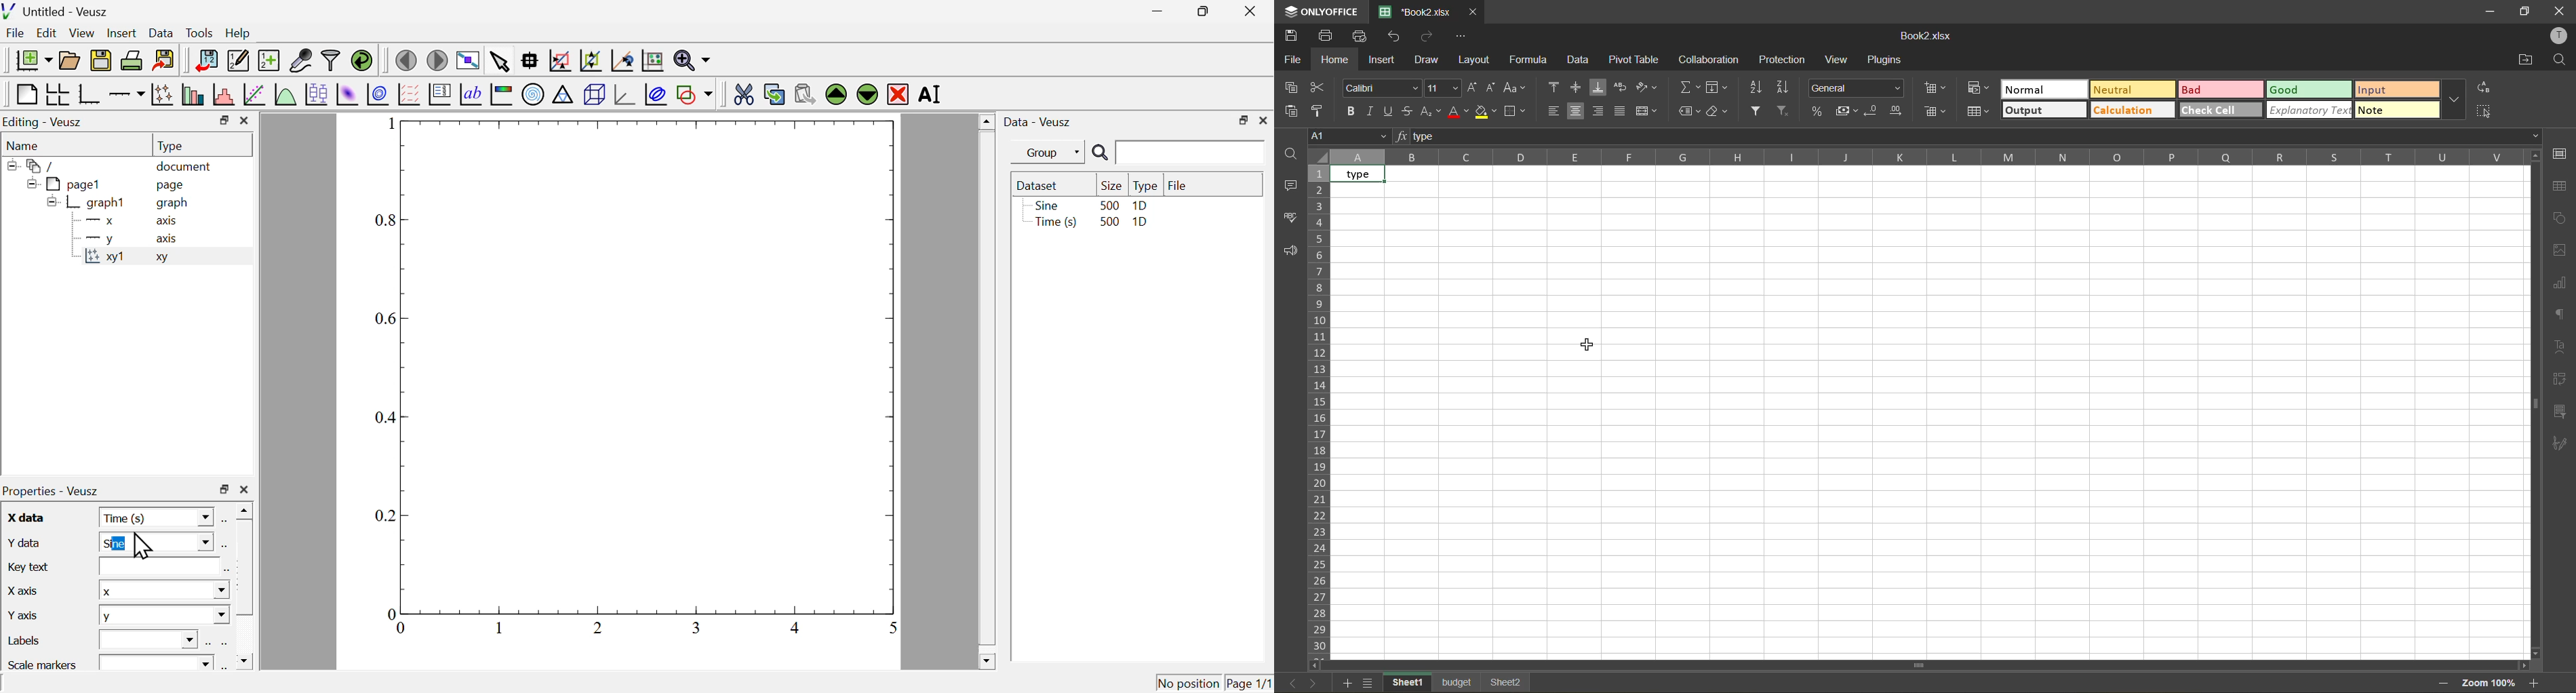  I want to click on pivot table, so click(2561, 382).